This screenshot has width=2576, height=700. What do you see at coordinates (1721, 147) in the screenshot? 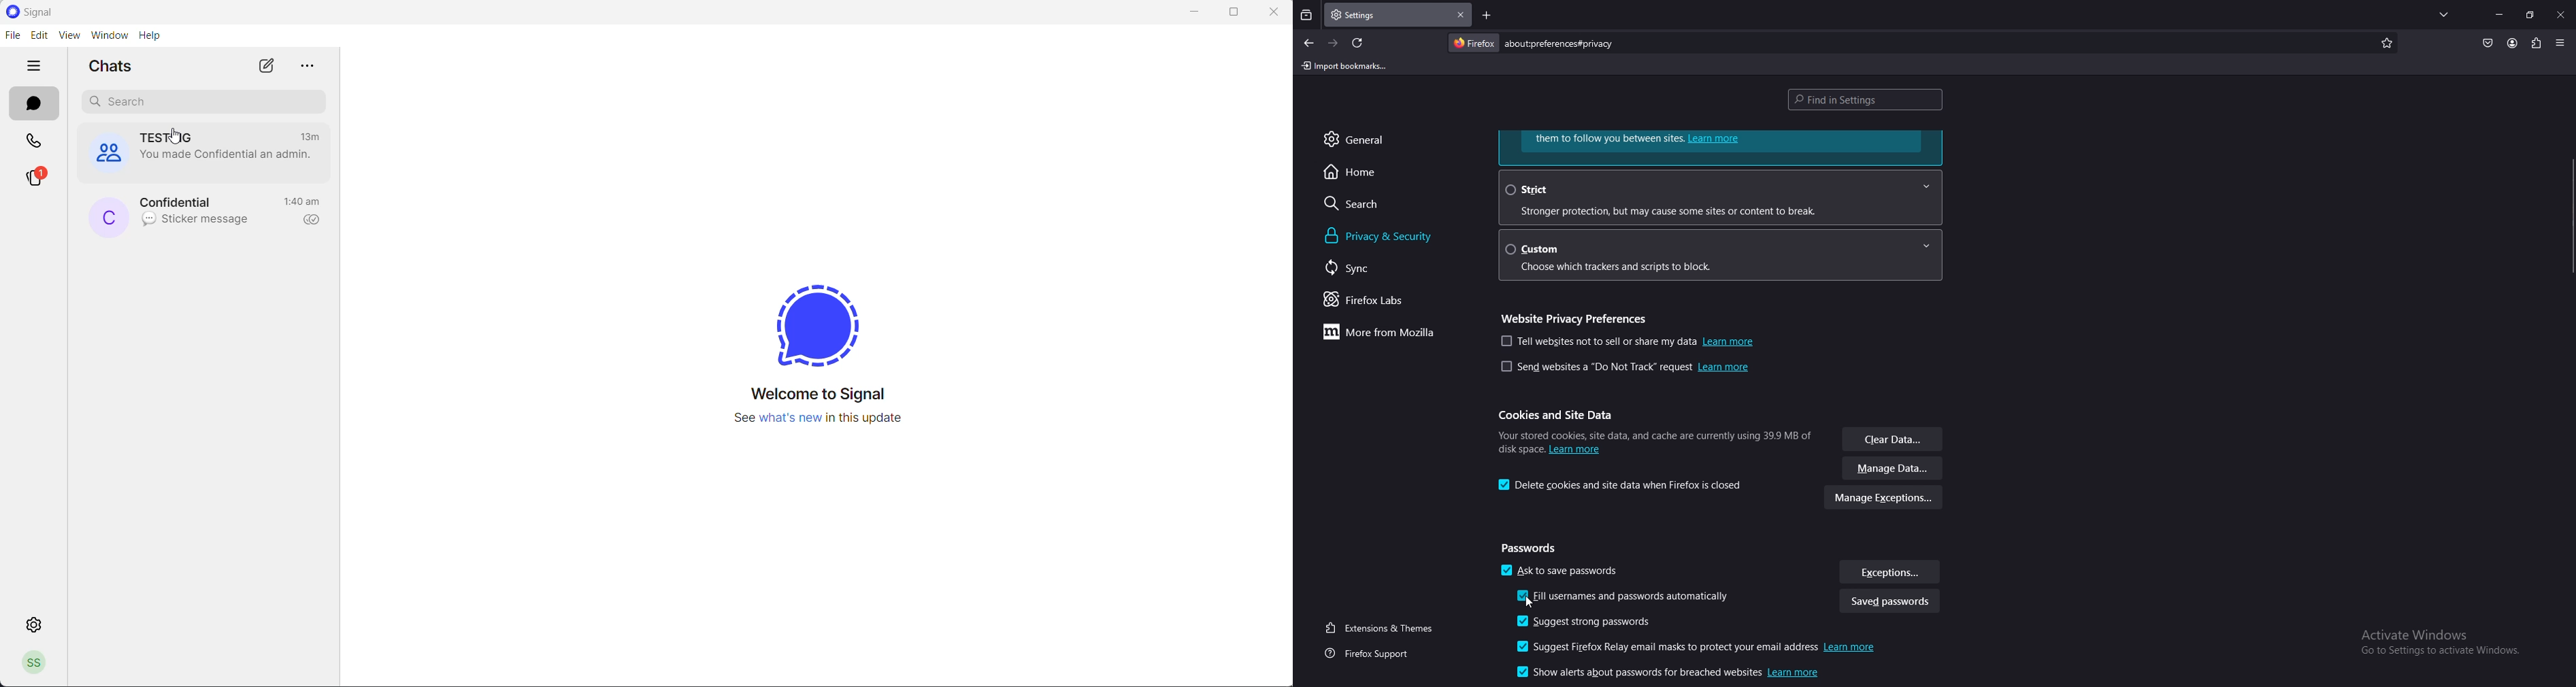
I see `learn more` at bounding box center [1721, 147].